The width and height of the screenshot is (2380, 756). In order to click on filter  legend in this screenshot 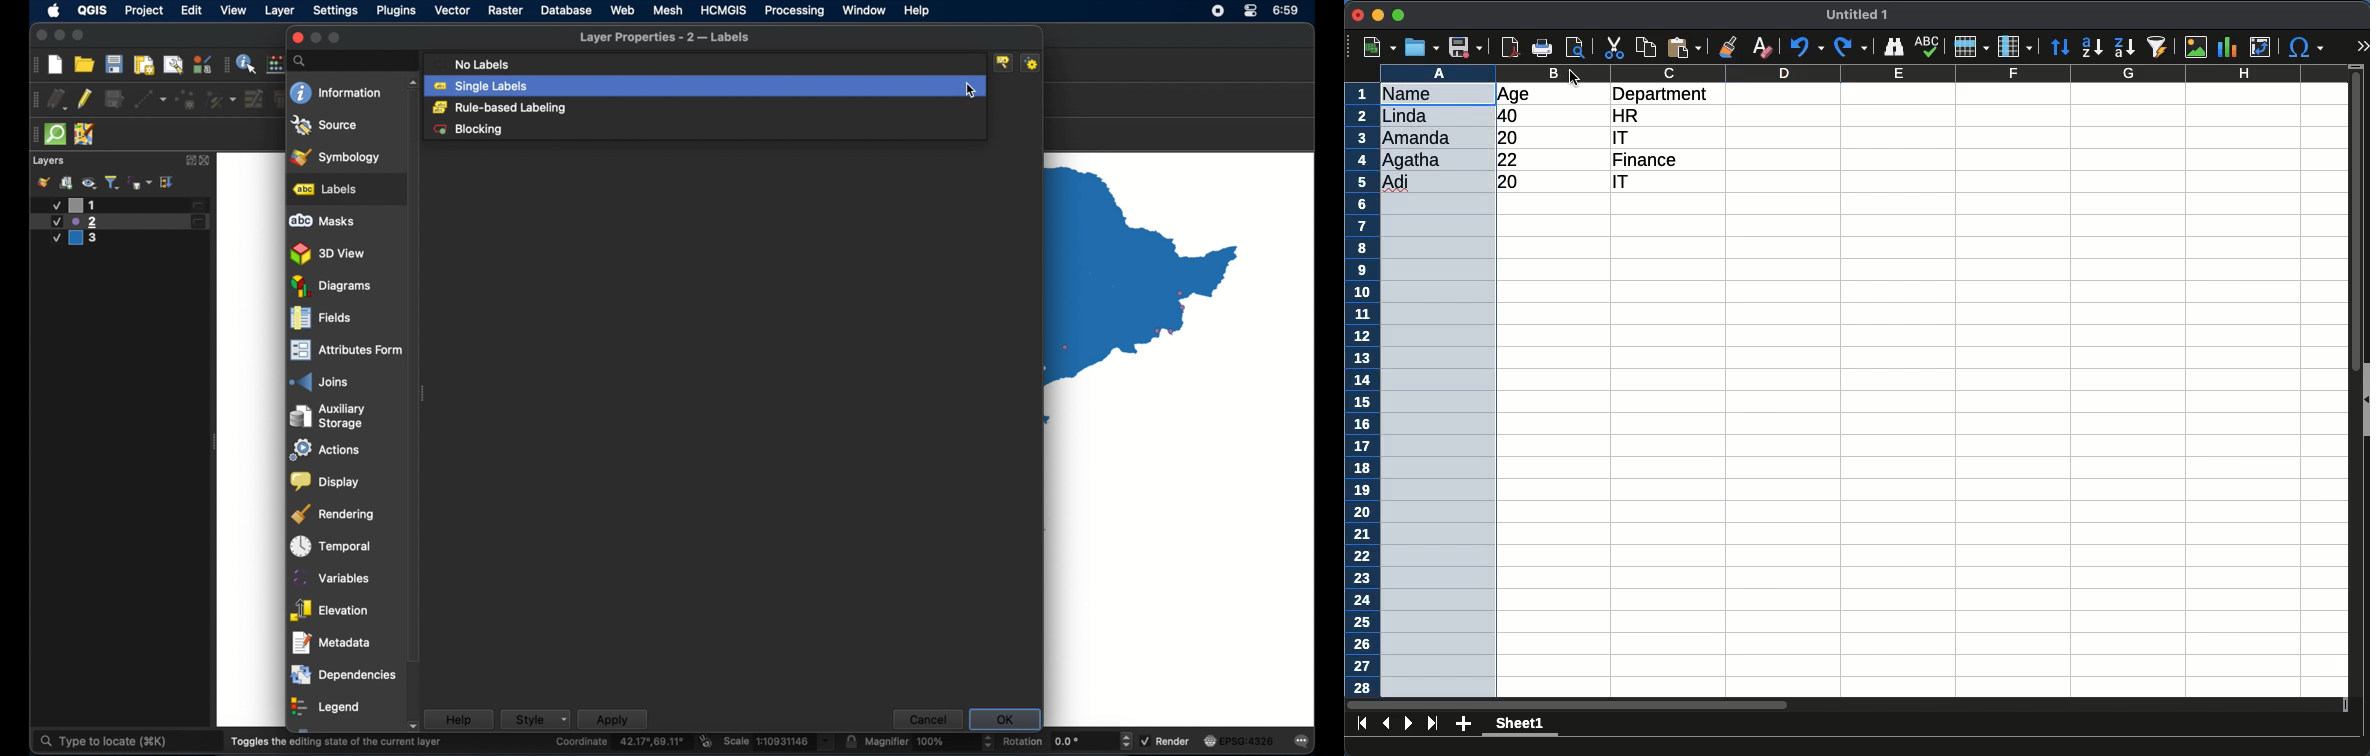, I will do `click(113, 182)`.